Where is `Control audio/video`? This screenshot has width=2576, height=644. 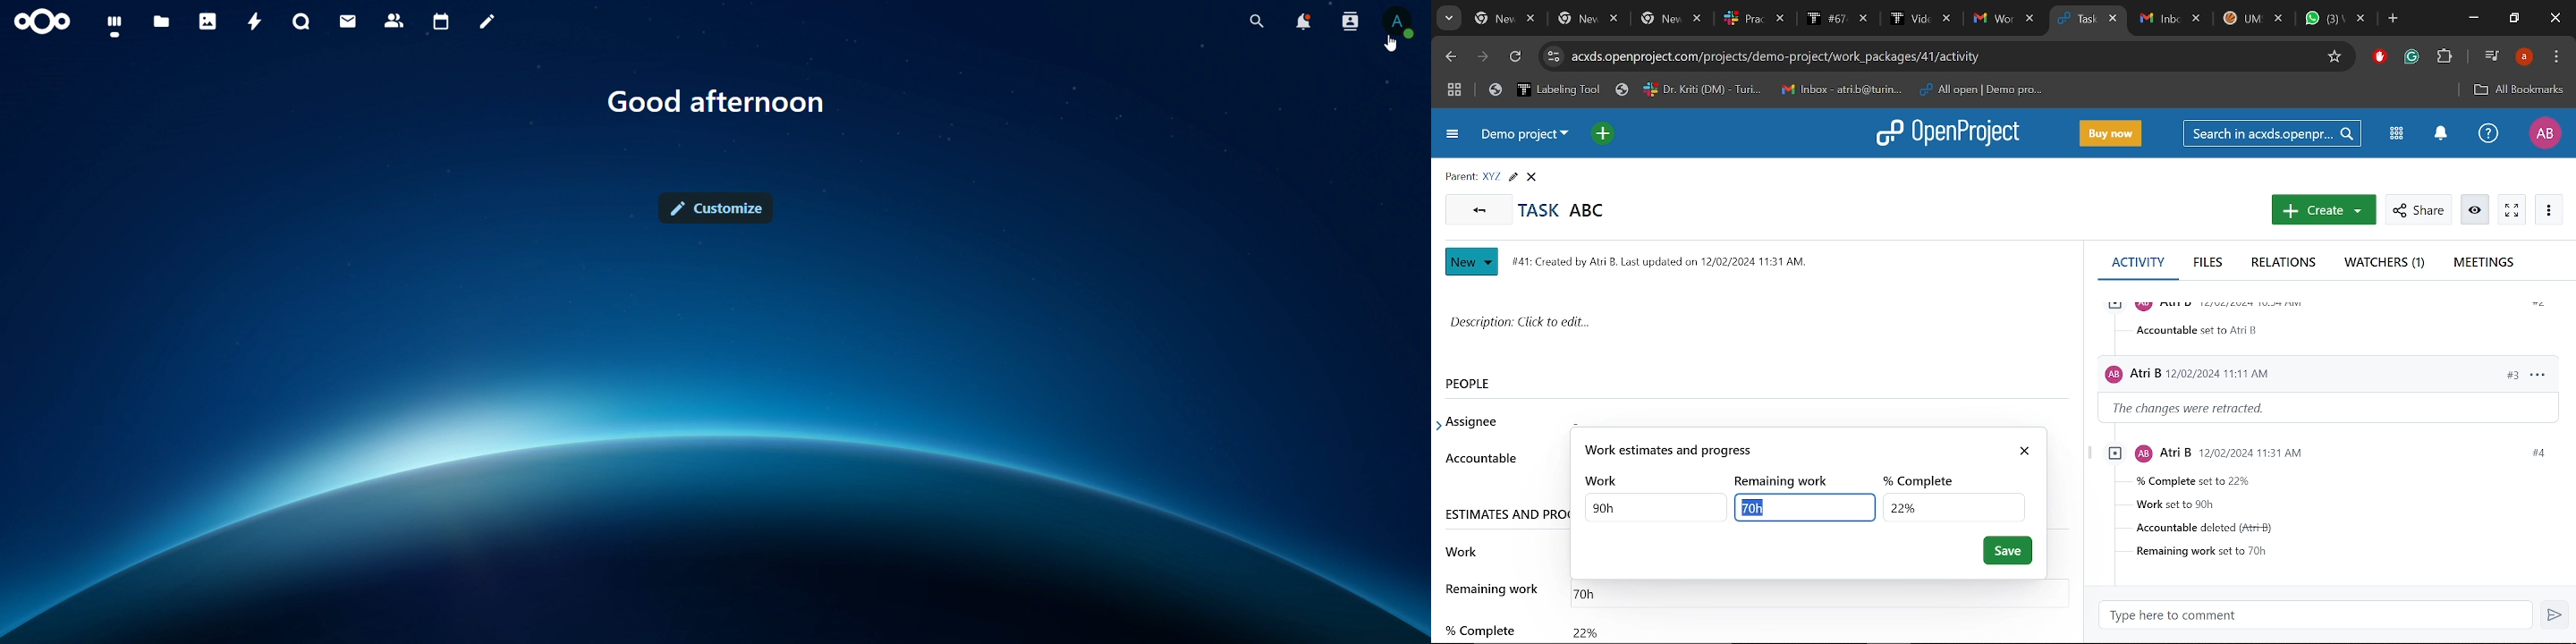
Control audio/video is located at coordinates (2490, 55).